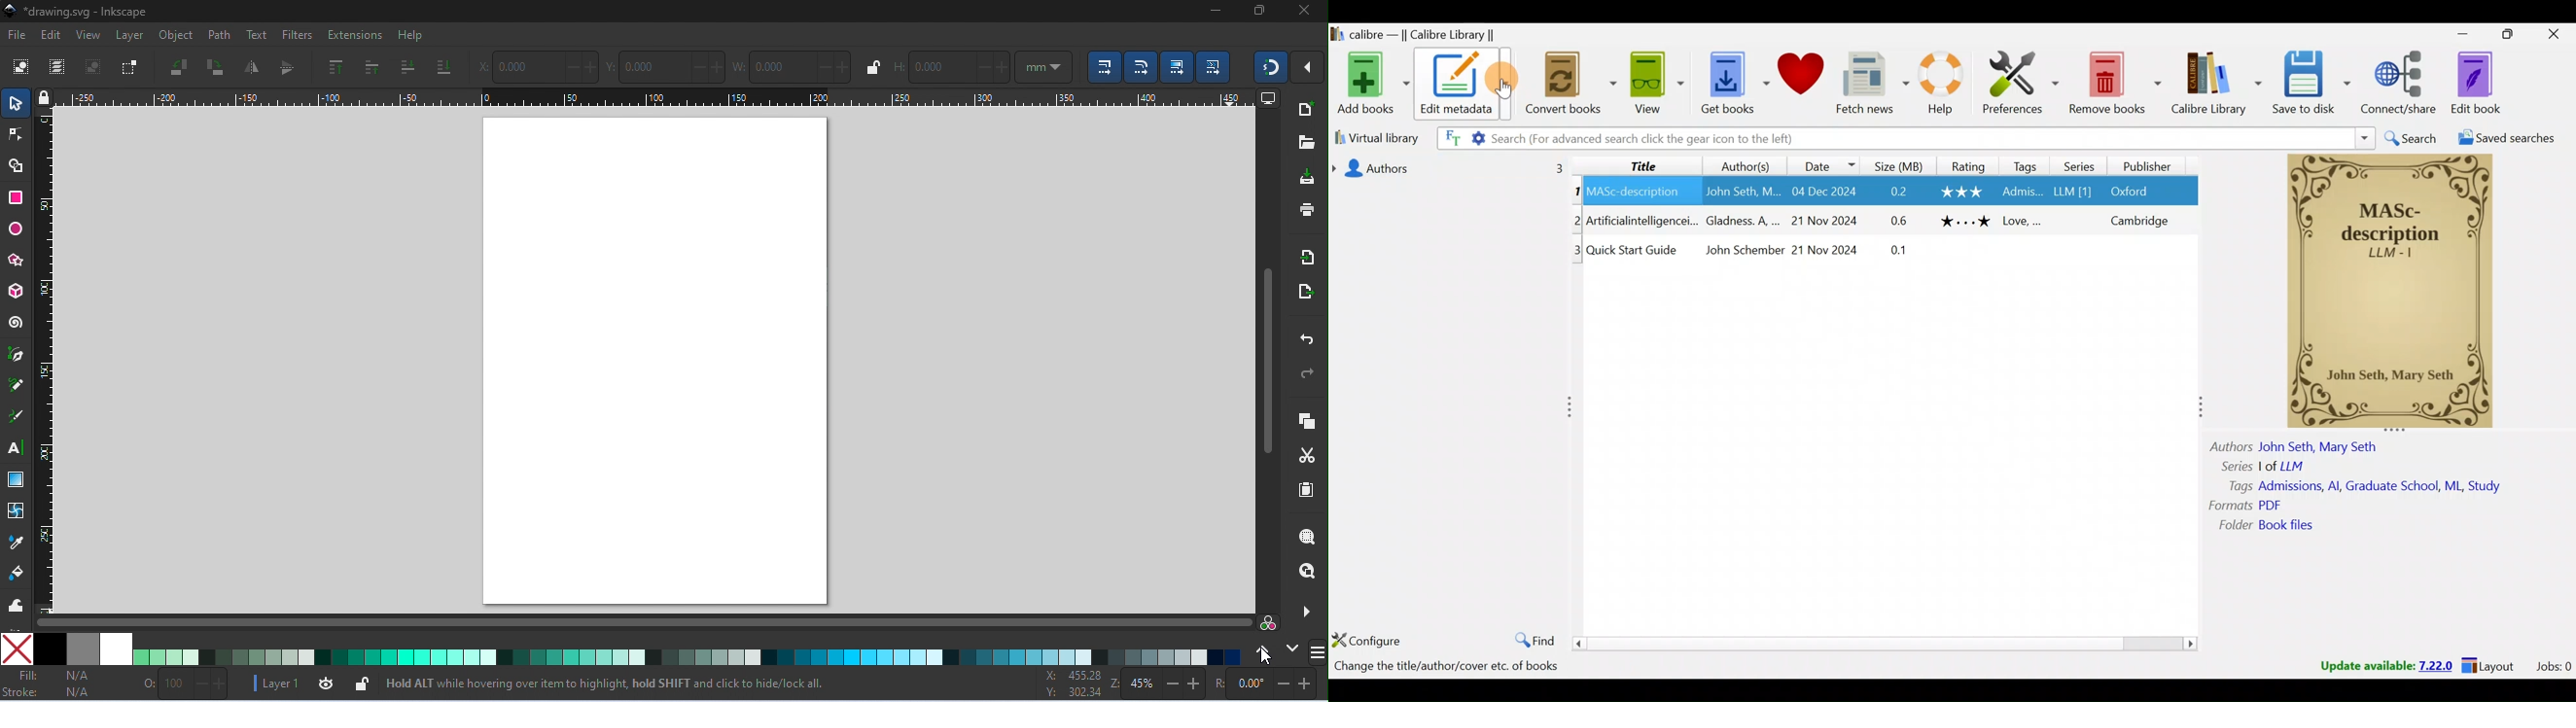 The height and width of the screenshot is (728, 2576). I want to click on Find, so click(1532, 638).